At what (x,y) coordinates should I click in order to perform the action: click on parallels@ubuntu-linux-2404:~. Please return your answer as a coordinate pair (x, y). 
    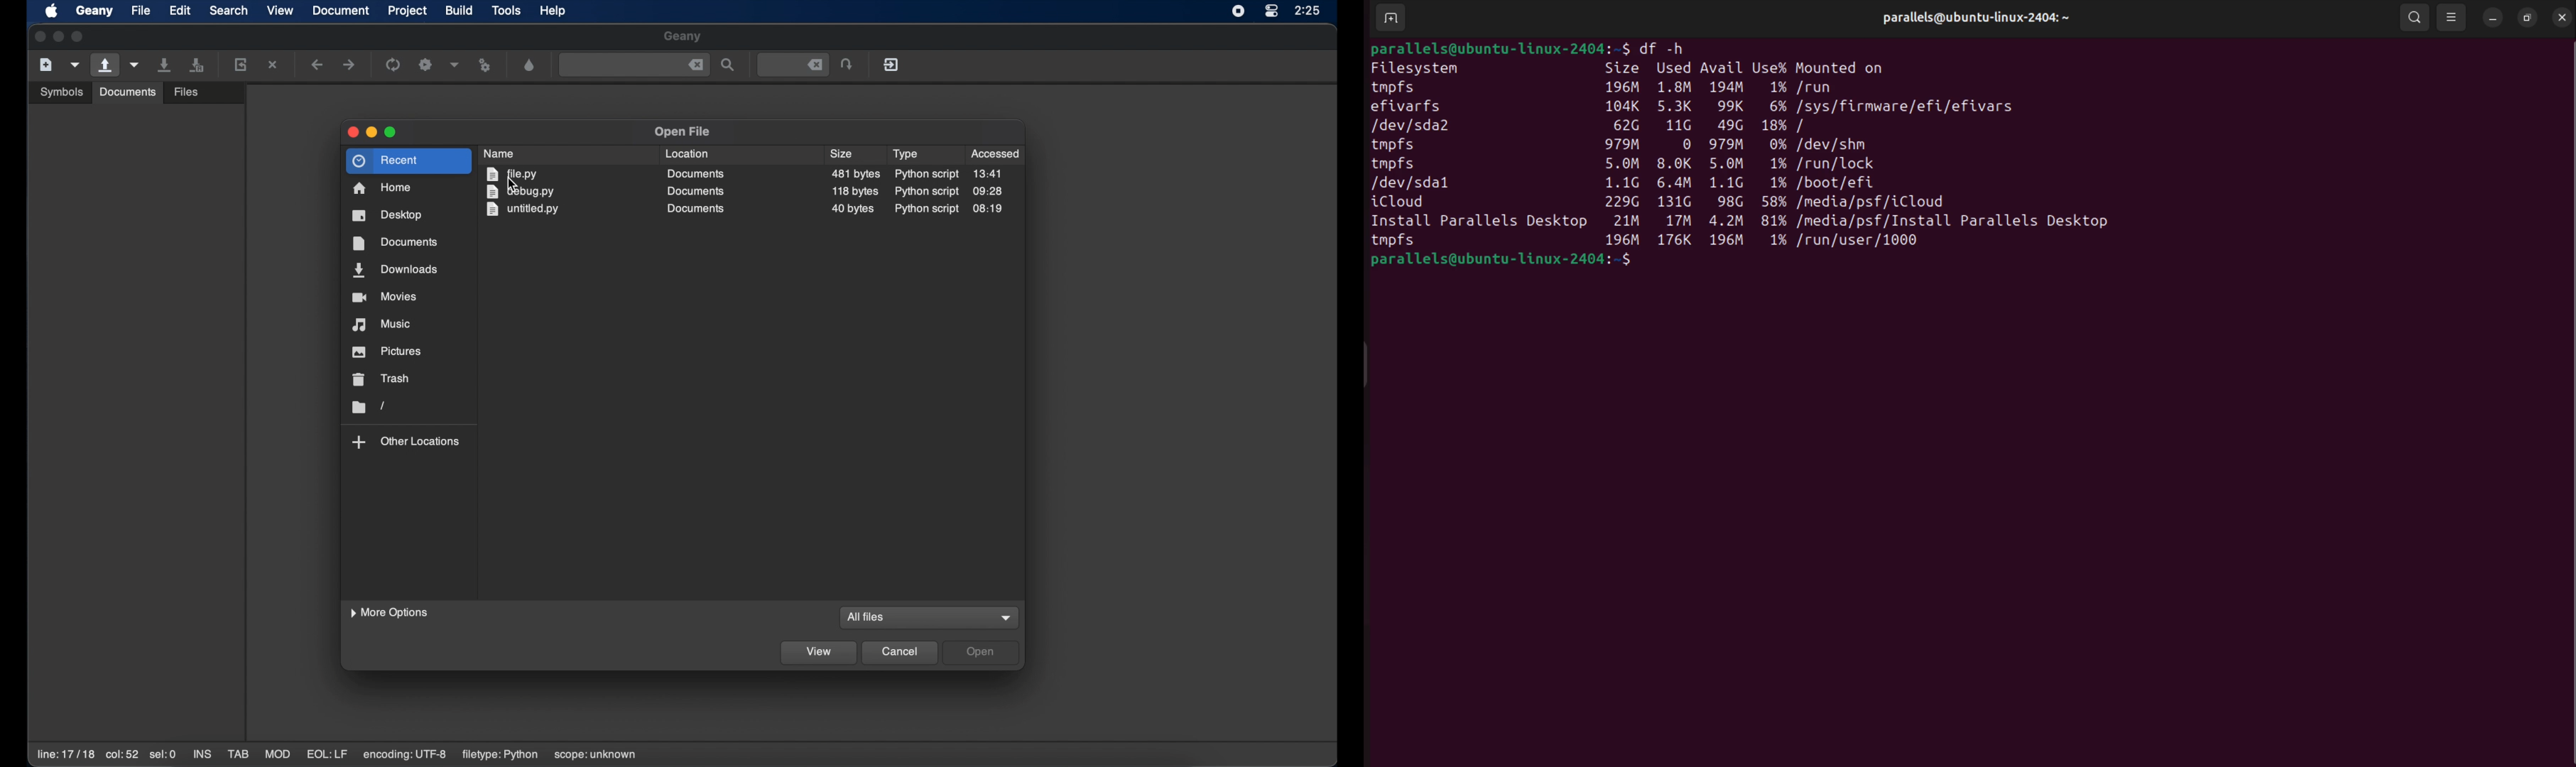
    Looking at the image, I should click on (1980, 17).